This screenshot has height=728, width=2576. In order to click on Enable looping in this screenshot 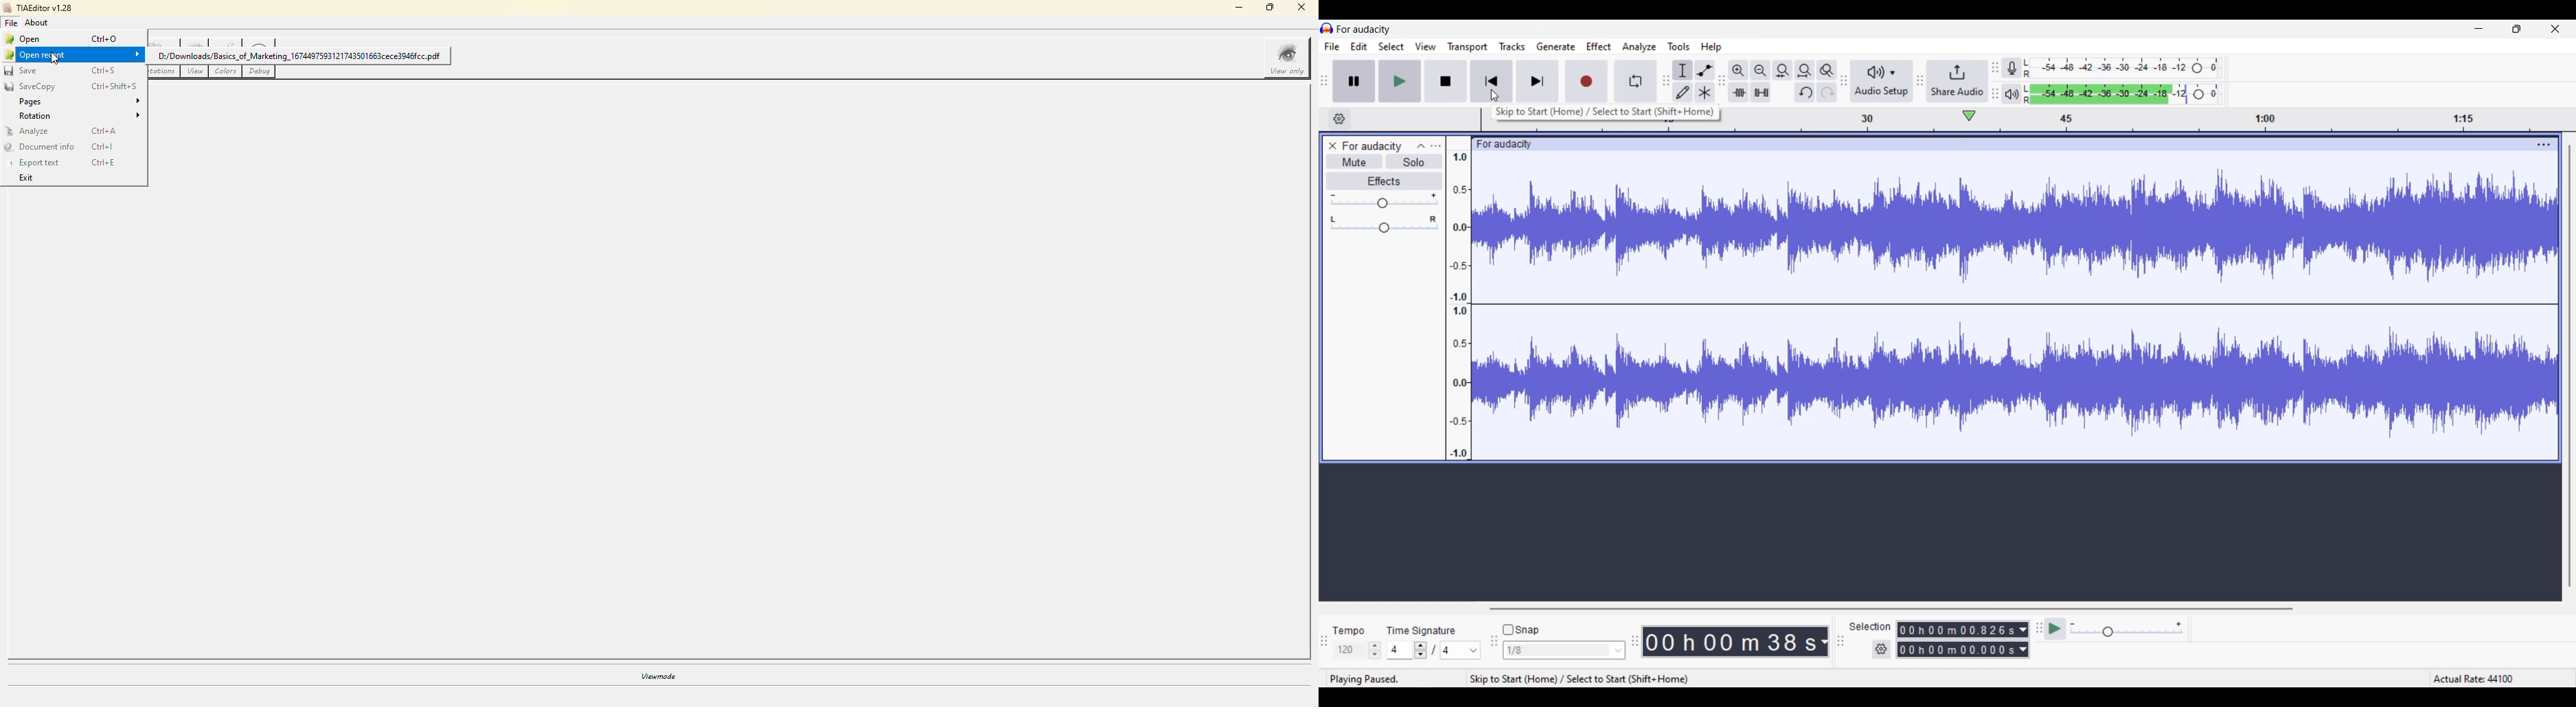, I will do `click(1635, 81)`.